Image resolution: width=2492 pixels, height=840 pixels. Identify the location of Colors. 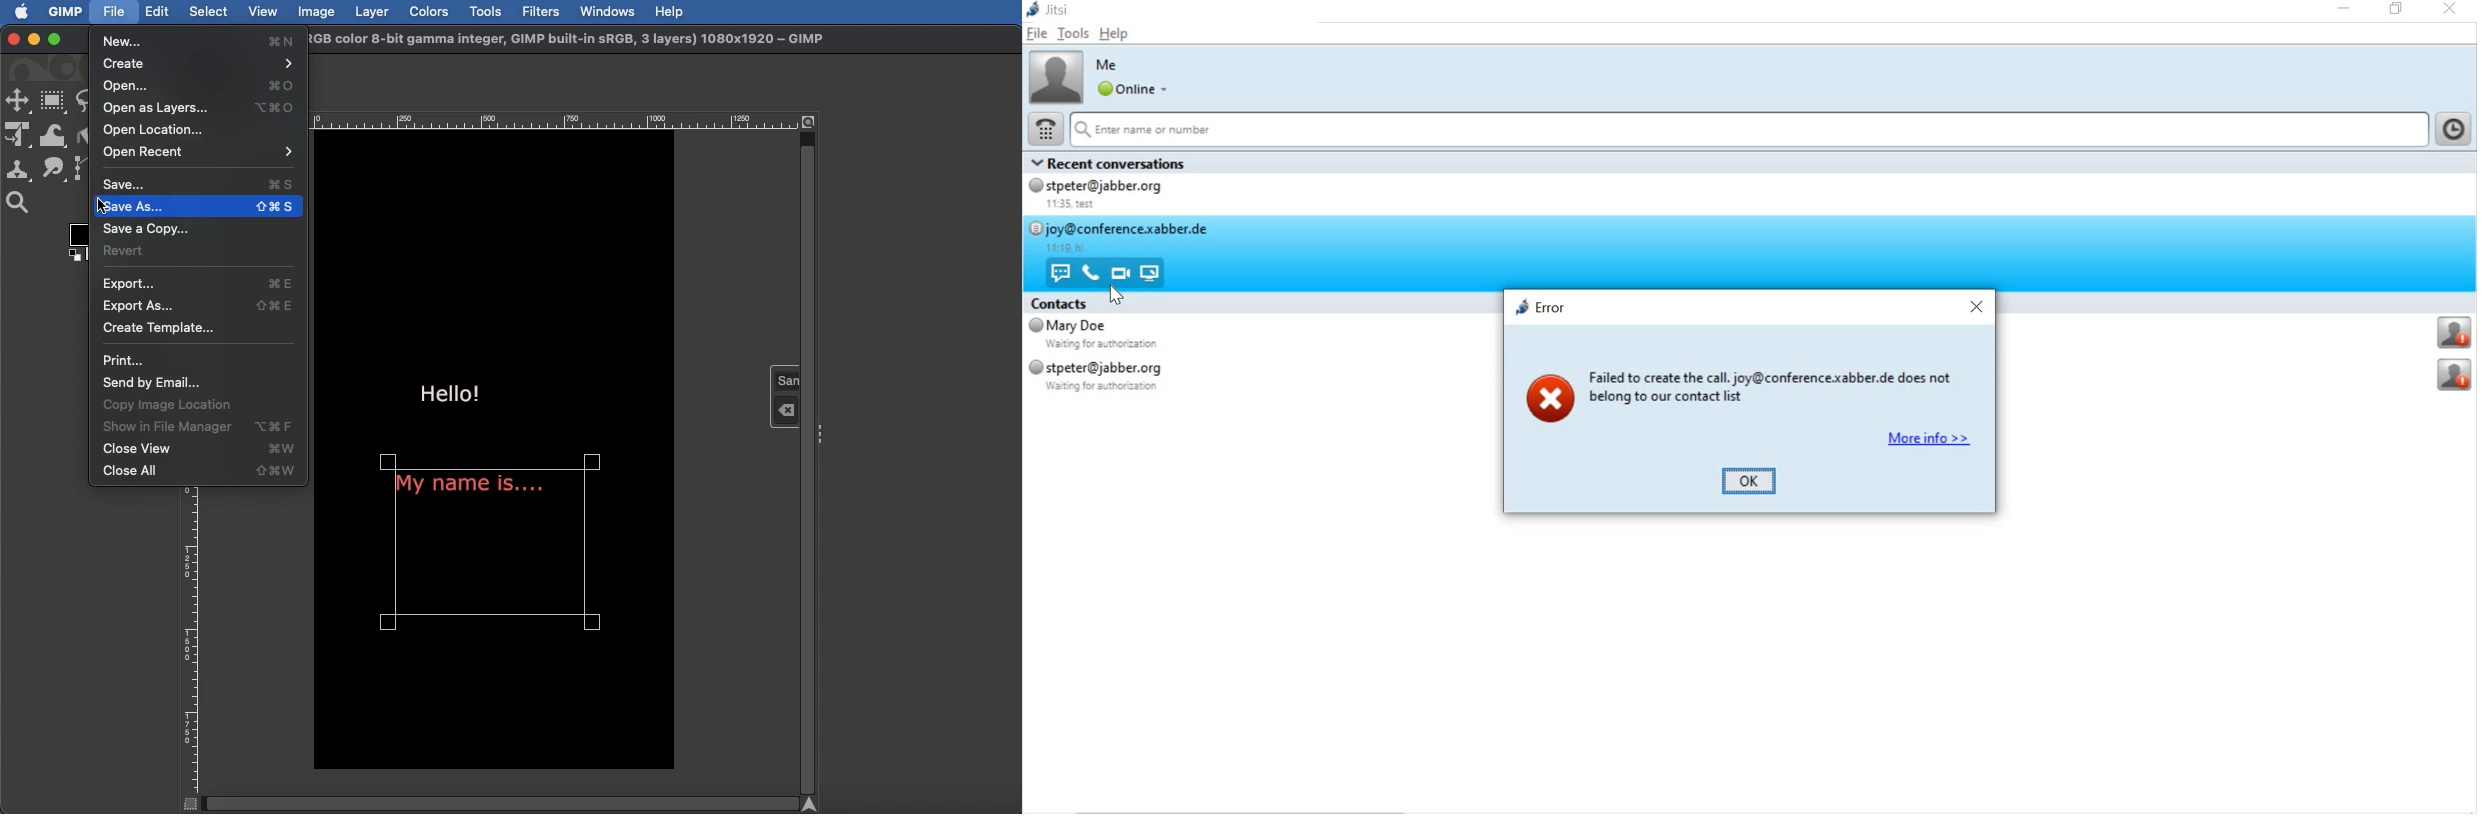
(428, 11).